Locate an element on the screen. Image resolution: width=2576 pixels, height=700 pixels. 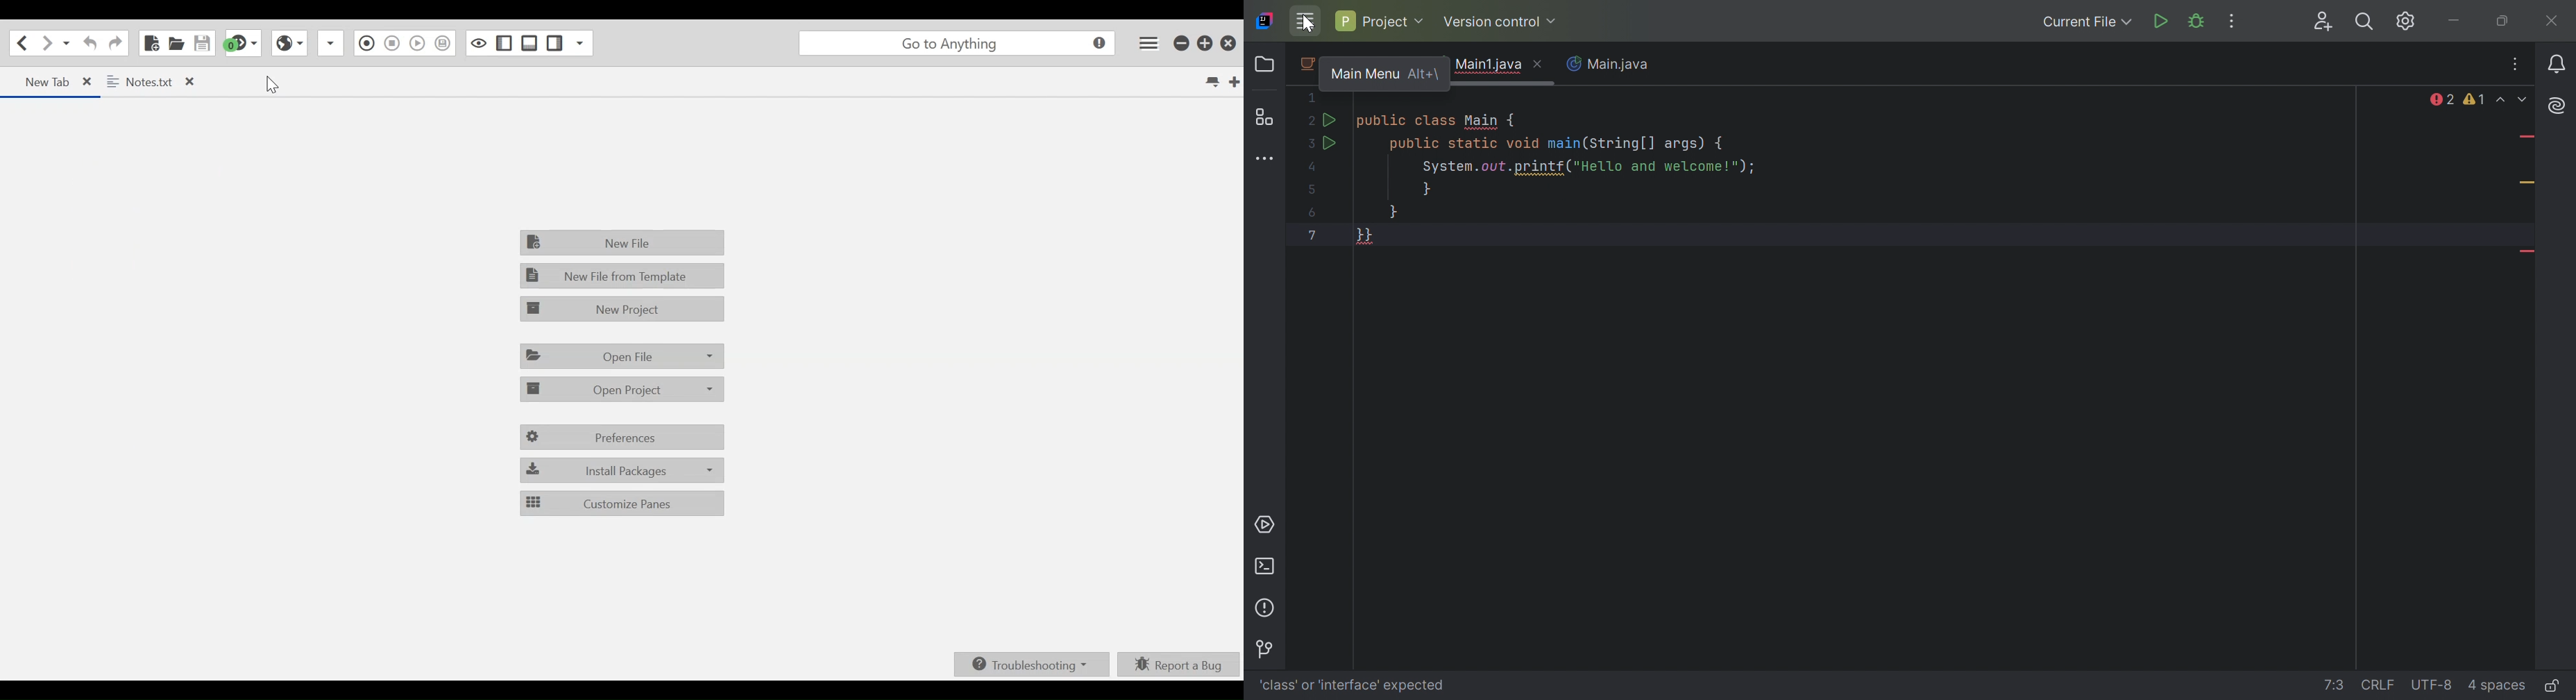
Sow/Hide Left Pane is located at coordinates (529, 41).